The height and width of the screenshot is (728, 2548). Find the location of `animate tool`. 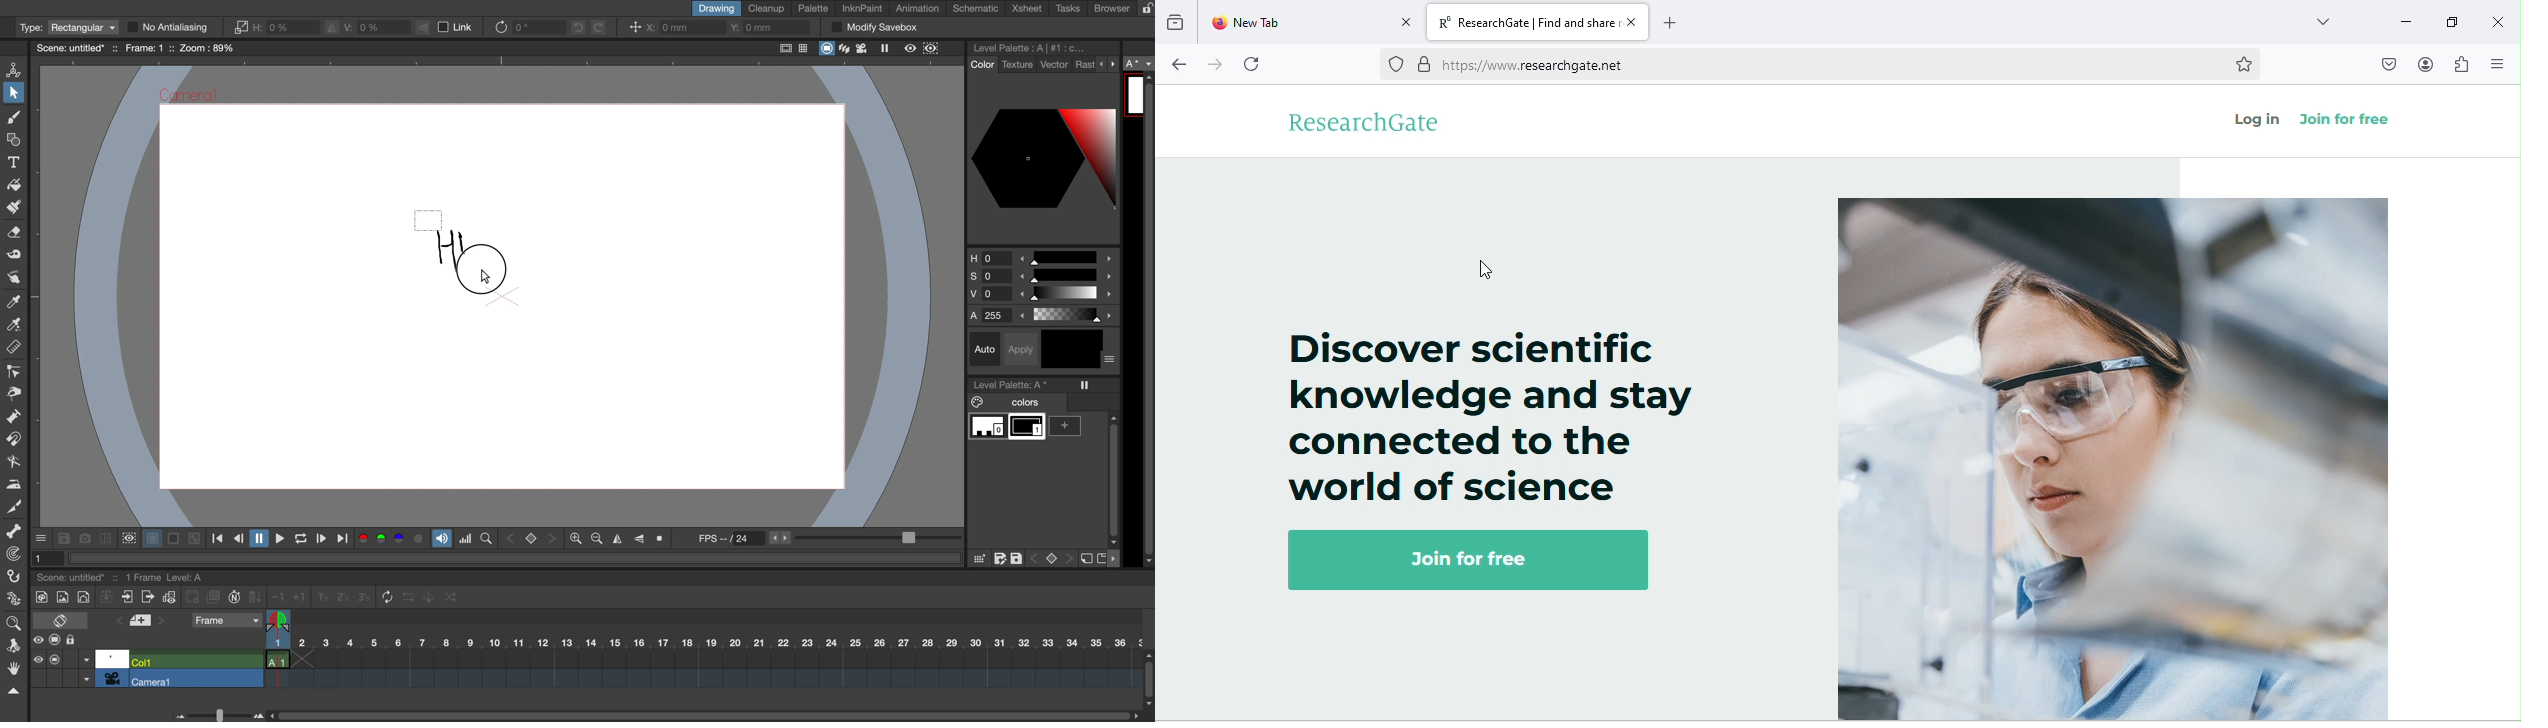

animate tool is located at coordinates (16, 69).